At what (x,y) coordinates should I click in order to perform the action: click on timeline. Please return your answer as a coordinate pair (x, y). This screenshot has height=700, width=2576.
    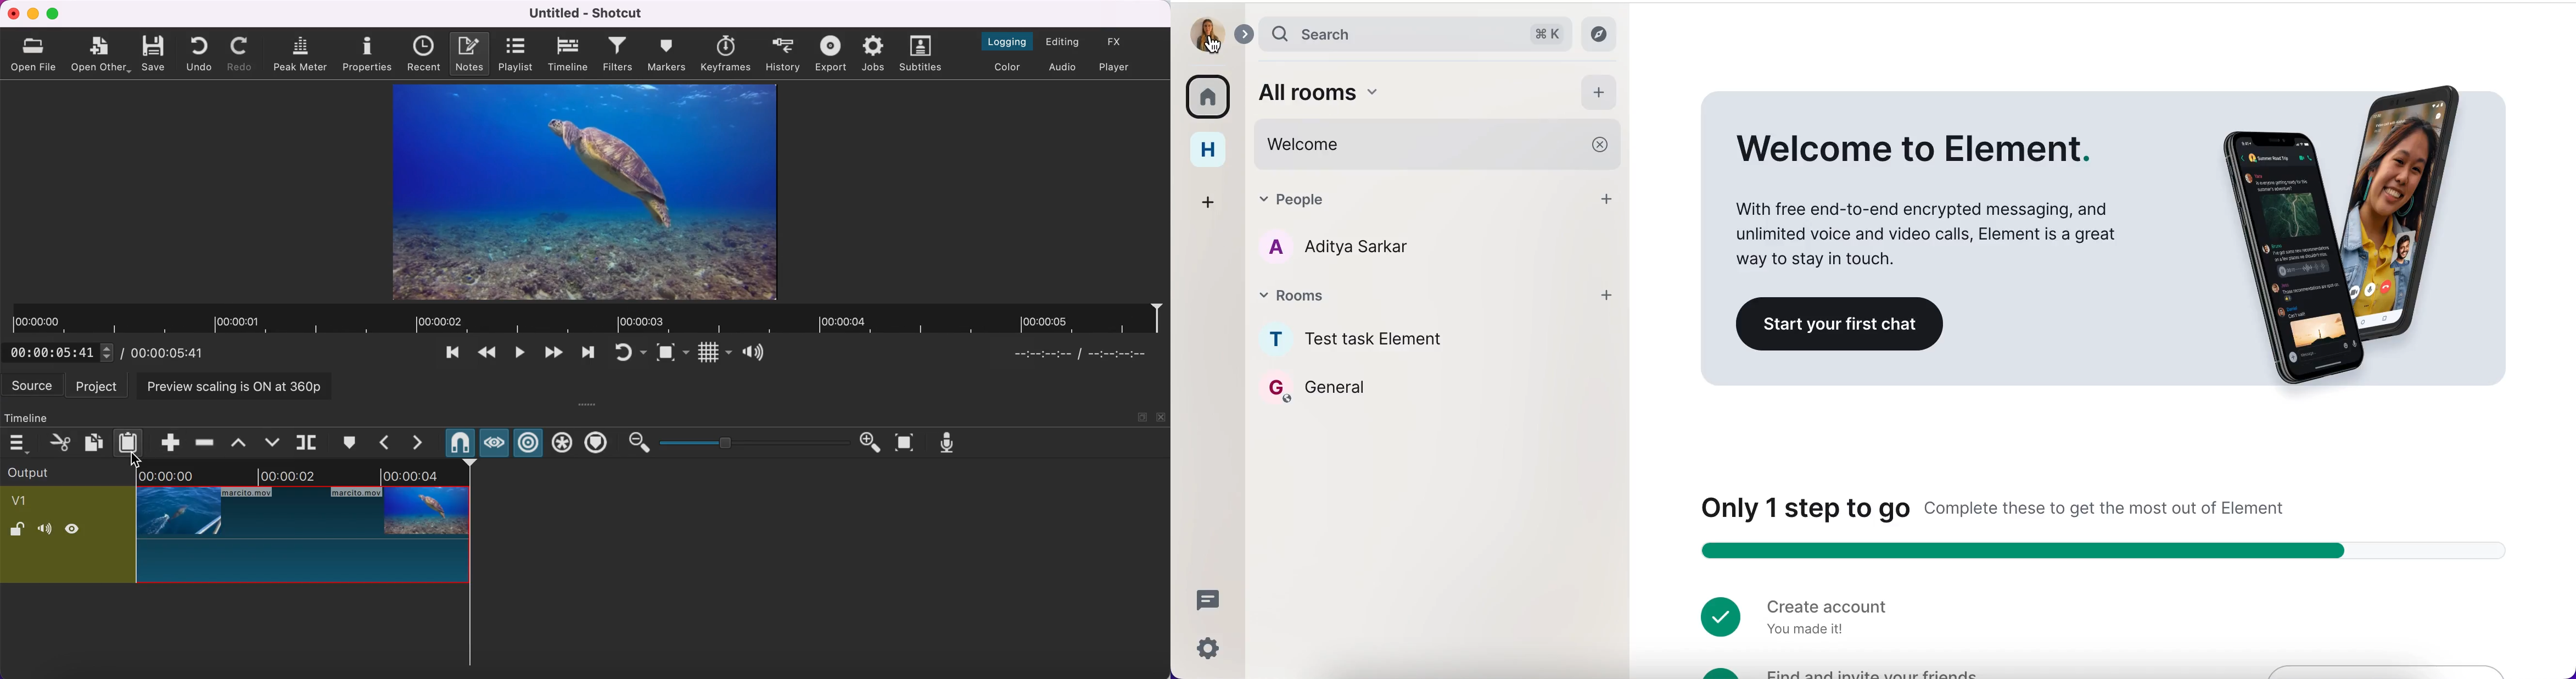
    Looking at the image, I should click on (568, 54).